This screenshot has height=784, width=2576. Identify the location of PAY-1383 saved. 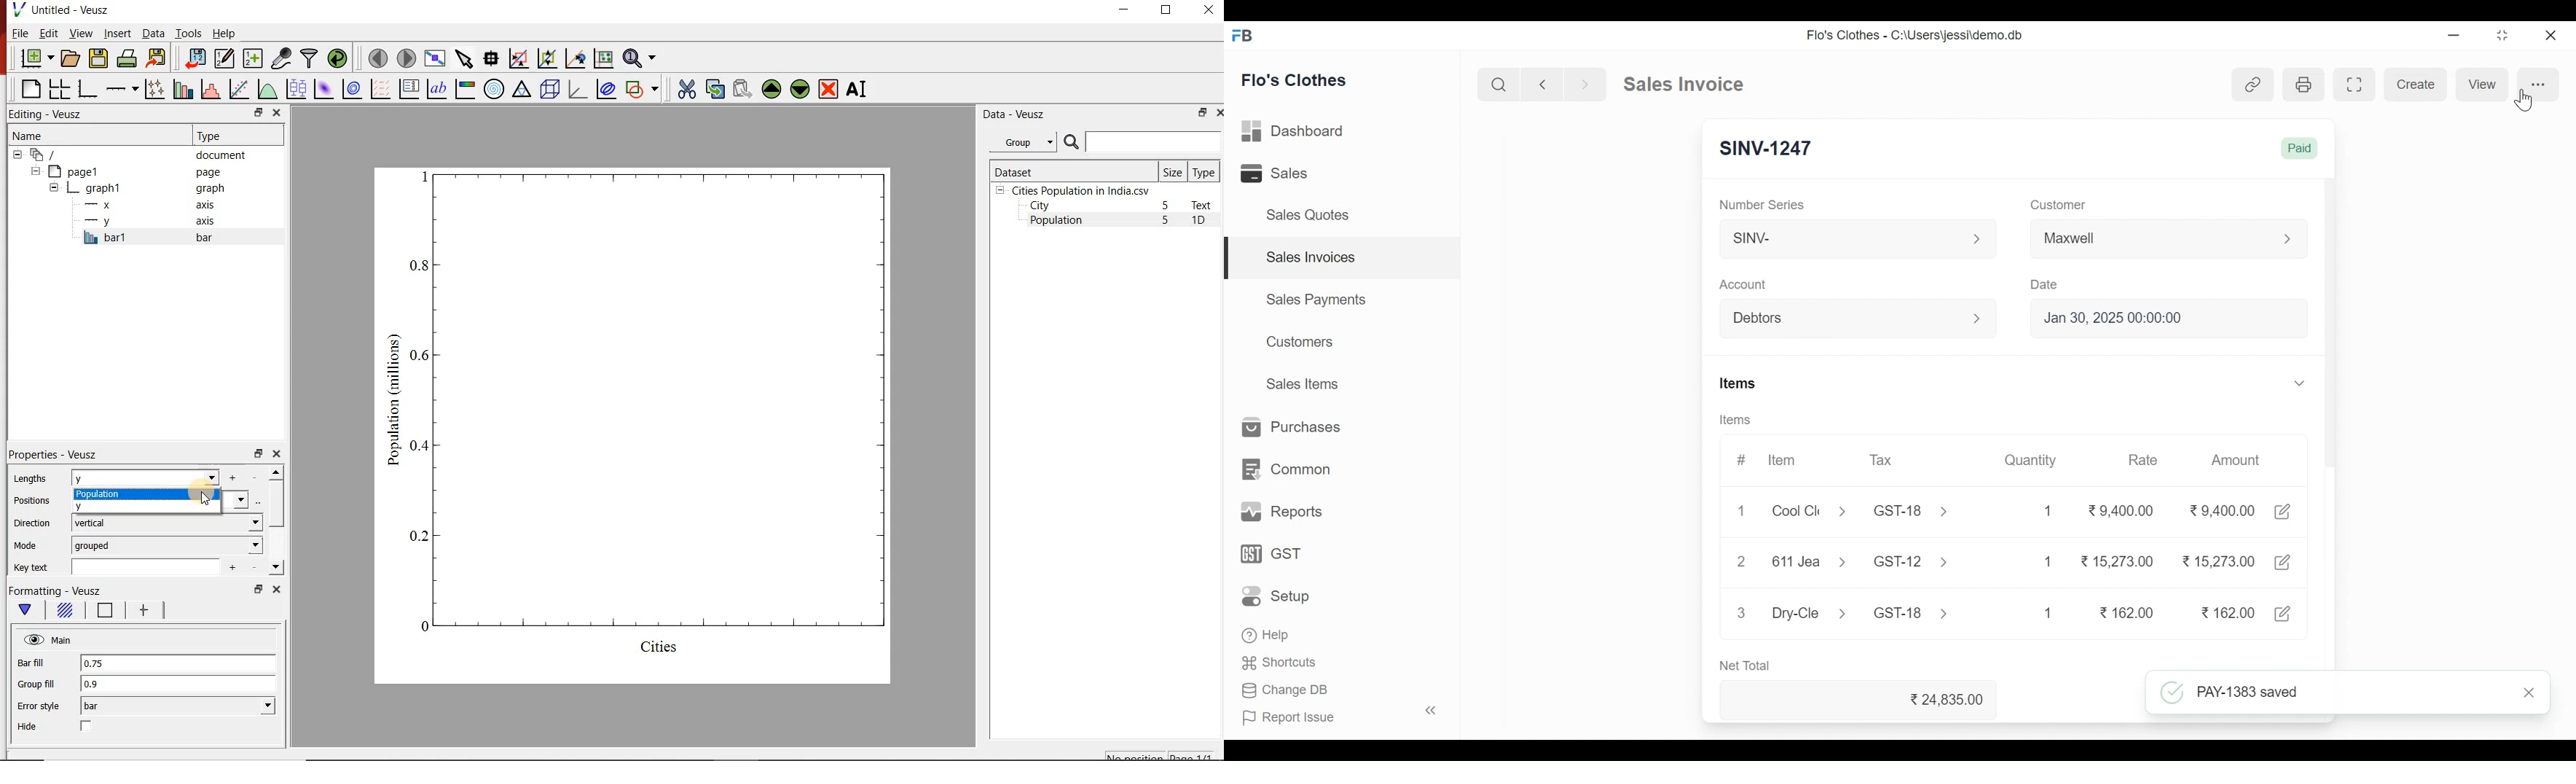
(2331, 693).